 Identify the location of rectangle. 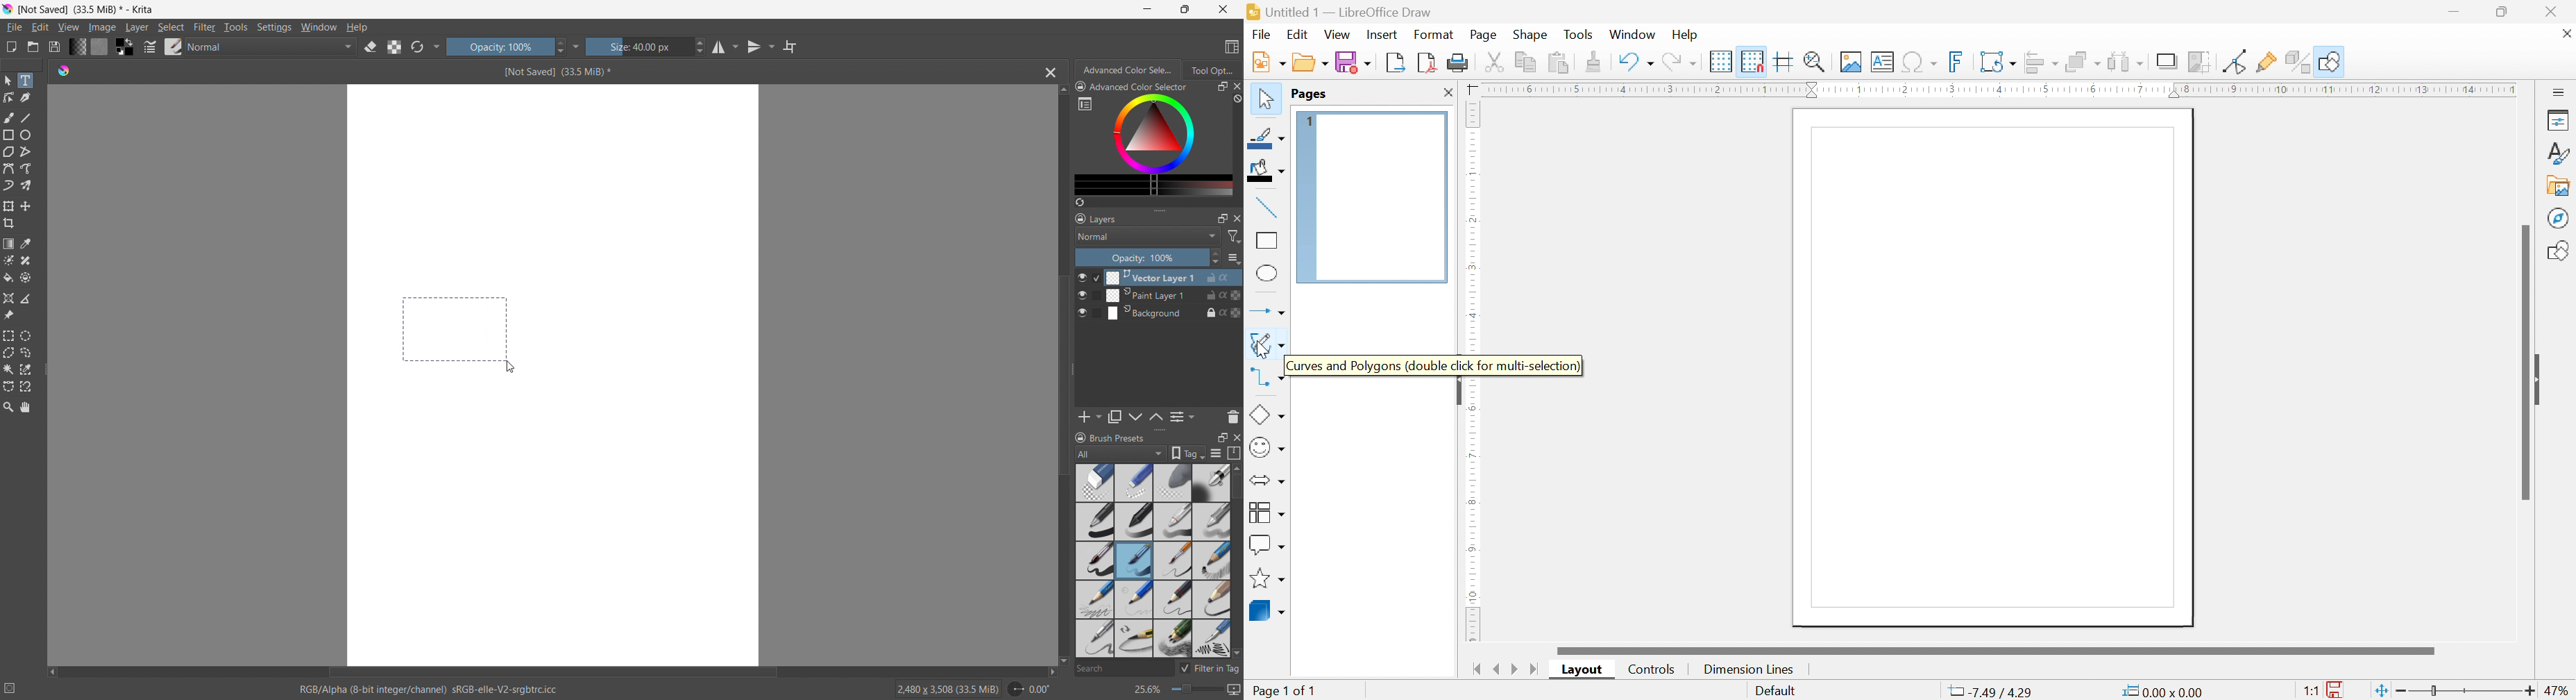
(1267, 239).